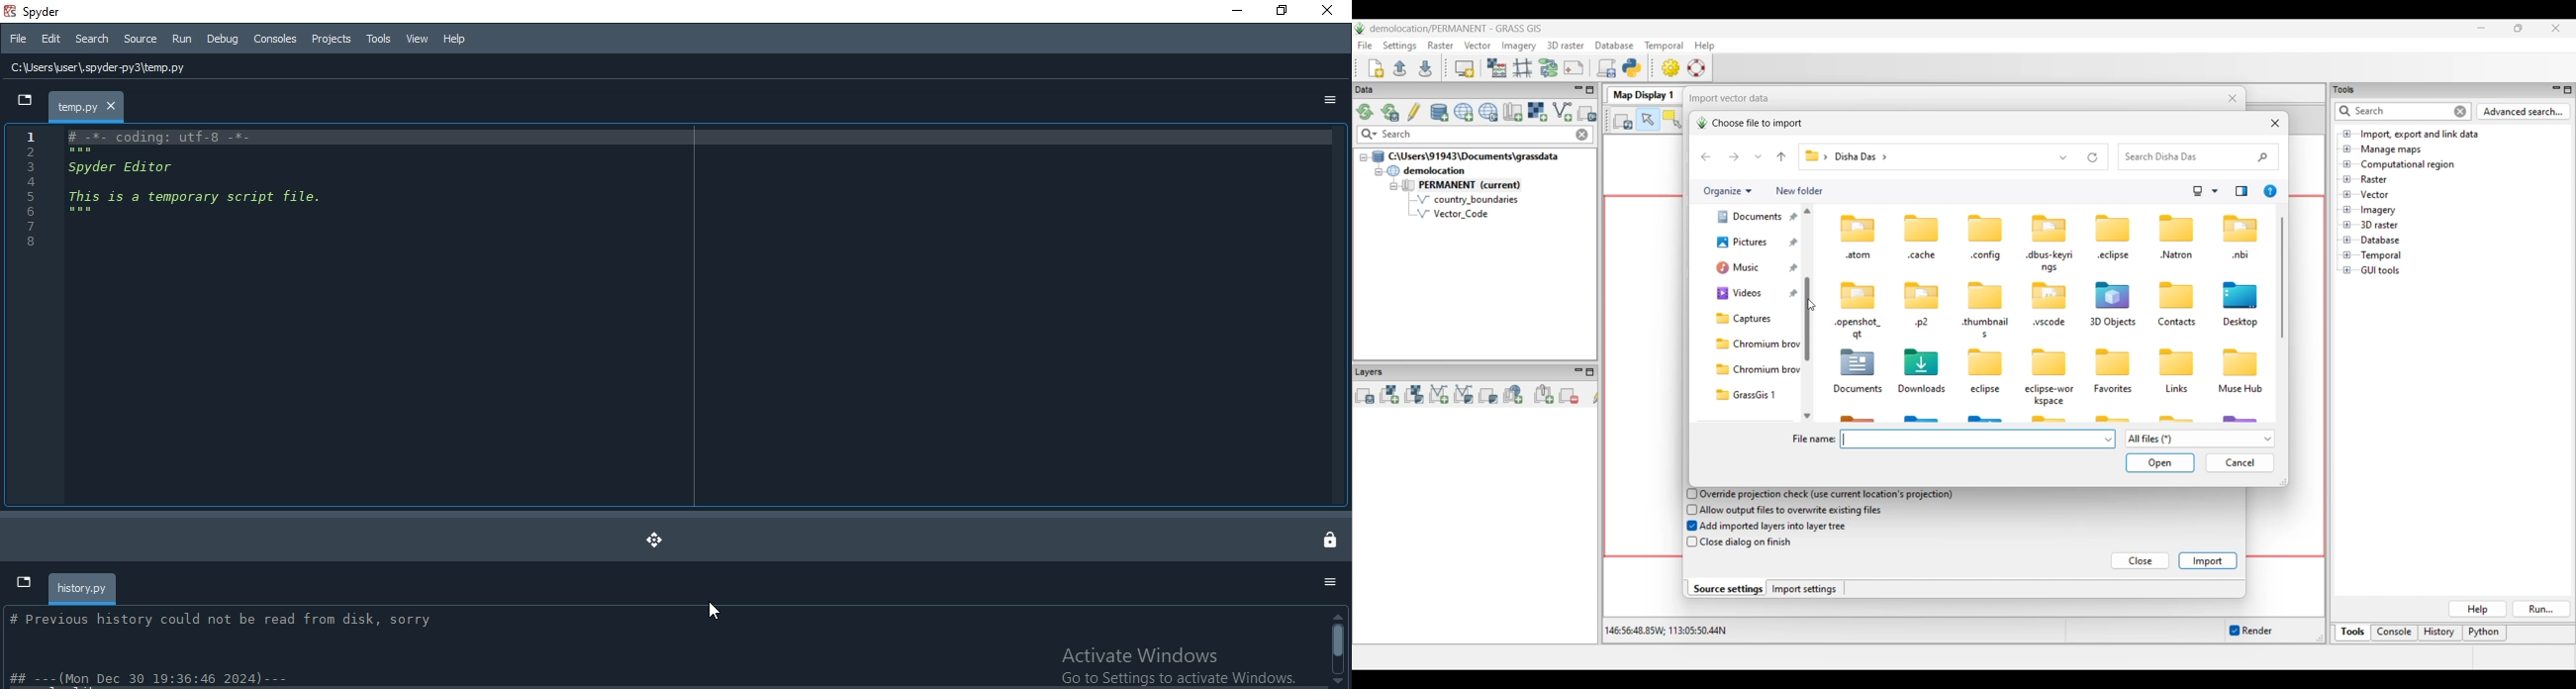  What do you see at coordinates (2113, 228) in the screenshot?
I see `icon` at bounding box center [2113, 228].